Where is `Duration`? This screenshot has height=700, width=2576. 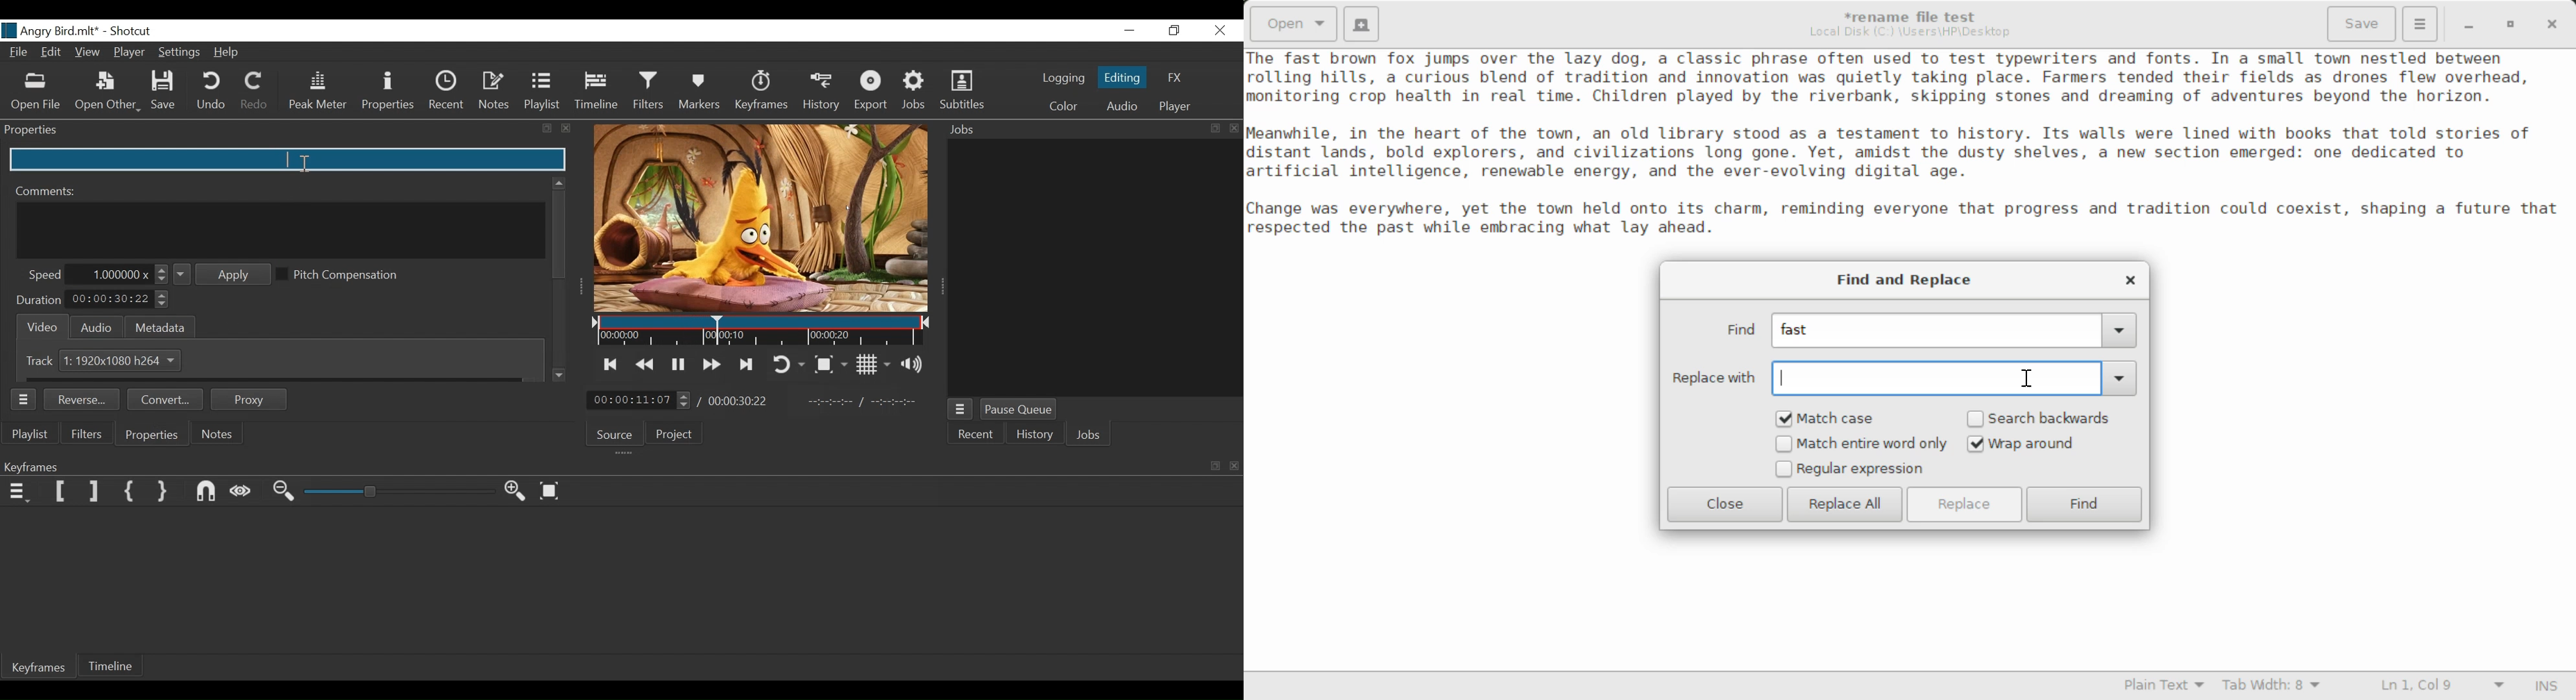 Duration is located at coordinates (38, 300).